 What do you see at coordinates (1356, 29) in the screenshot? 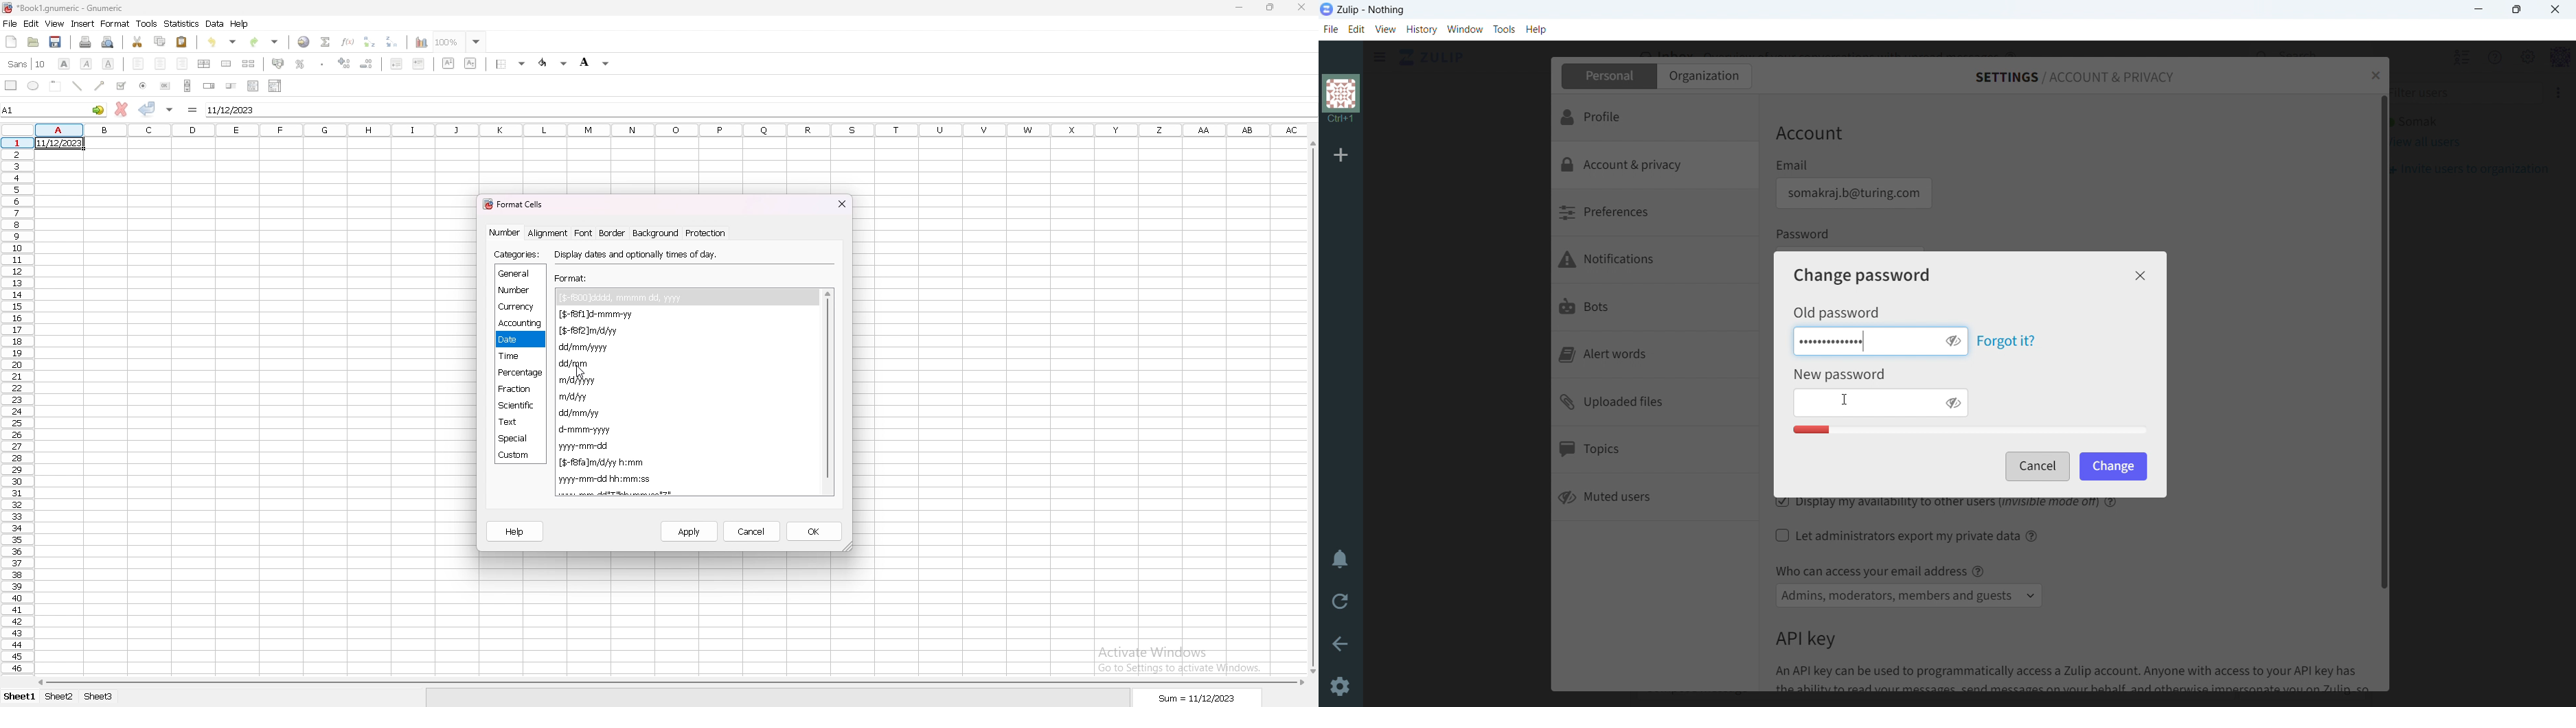
I see `edit` at bounding box center [1356, 29].